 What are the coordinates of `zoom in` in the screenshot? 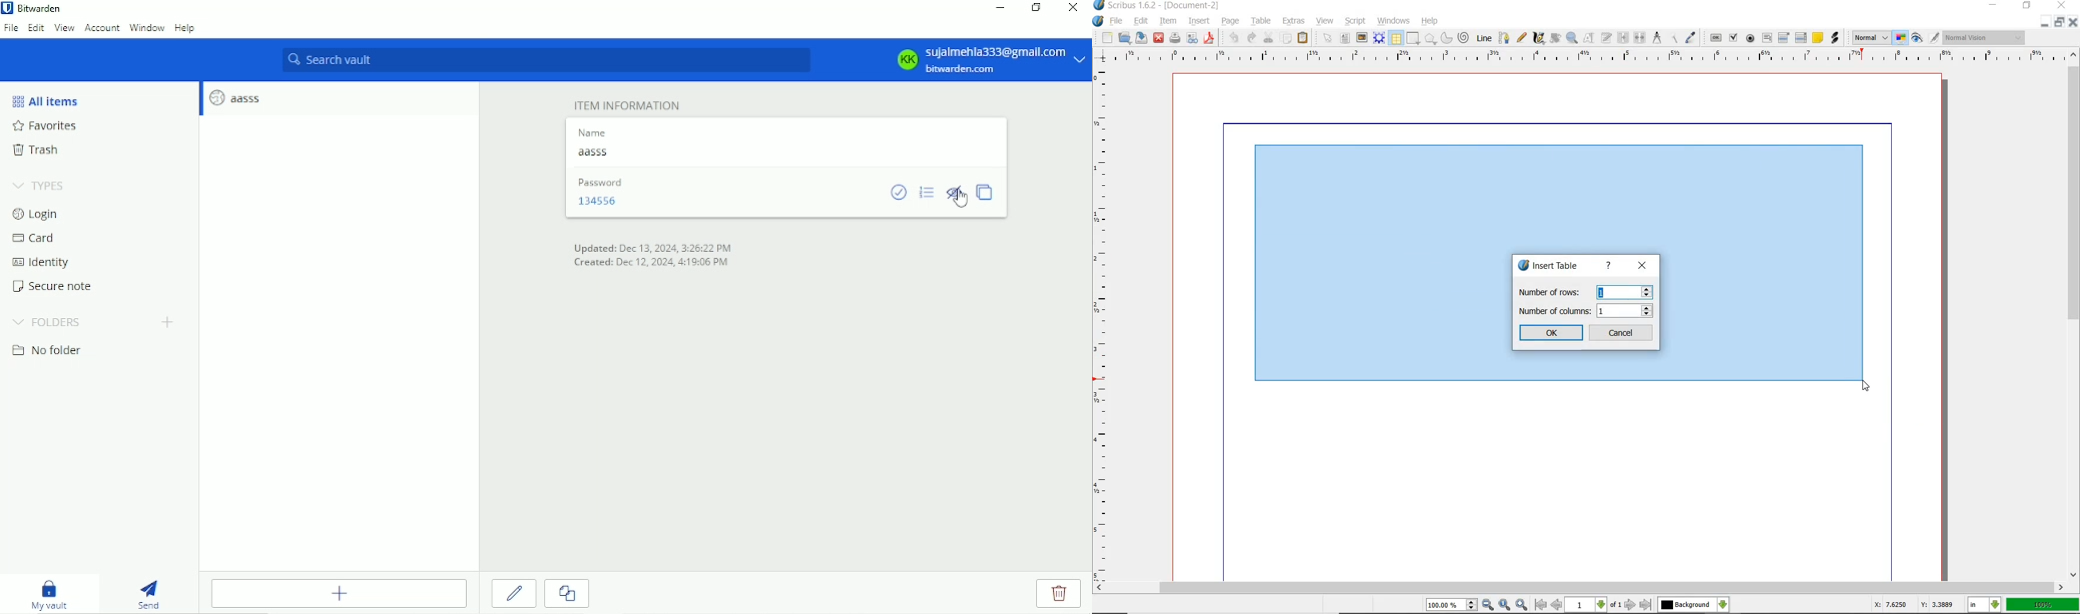 It's located at (1521, 605).